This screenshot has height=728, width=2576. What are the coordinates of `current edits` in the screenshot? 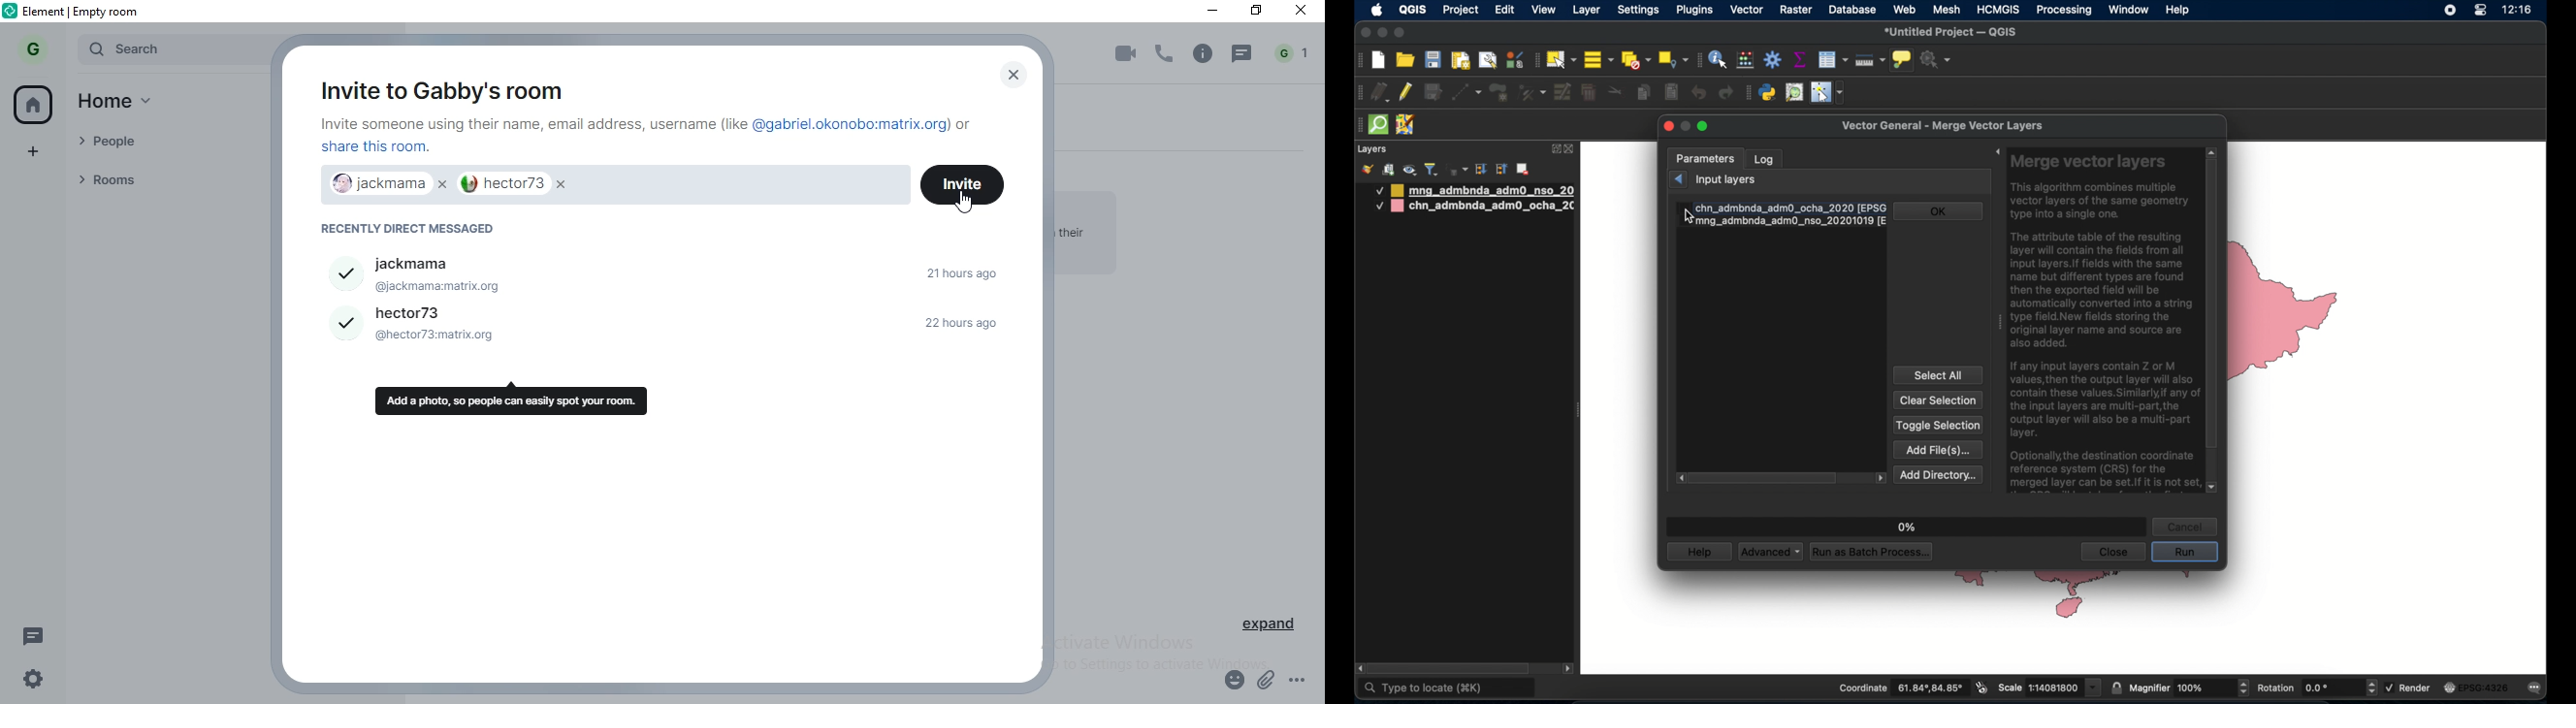 It's located at (1382, 94).